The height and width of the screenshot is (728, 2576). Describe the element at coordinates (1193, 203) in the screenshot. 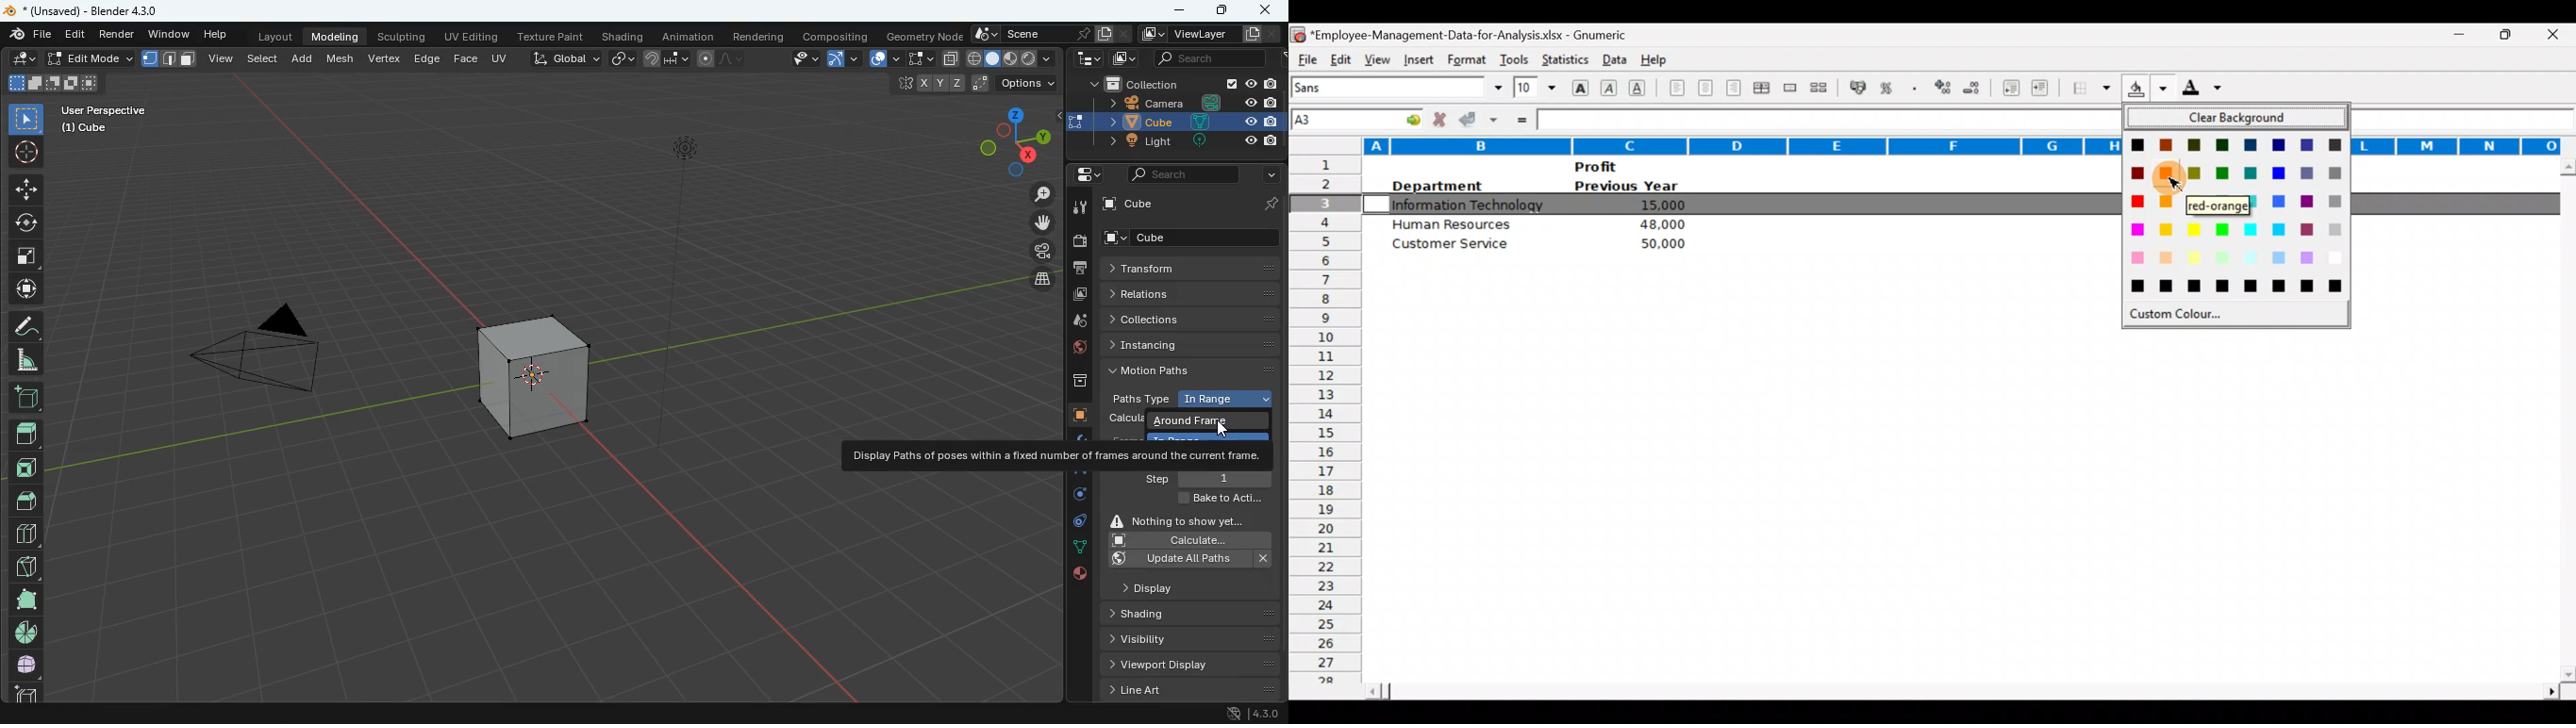

I see `cube` at that location.